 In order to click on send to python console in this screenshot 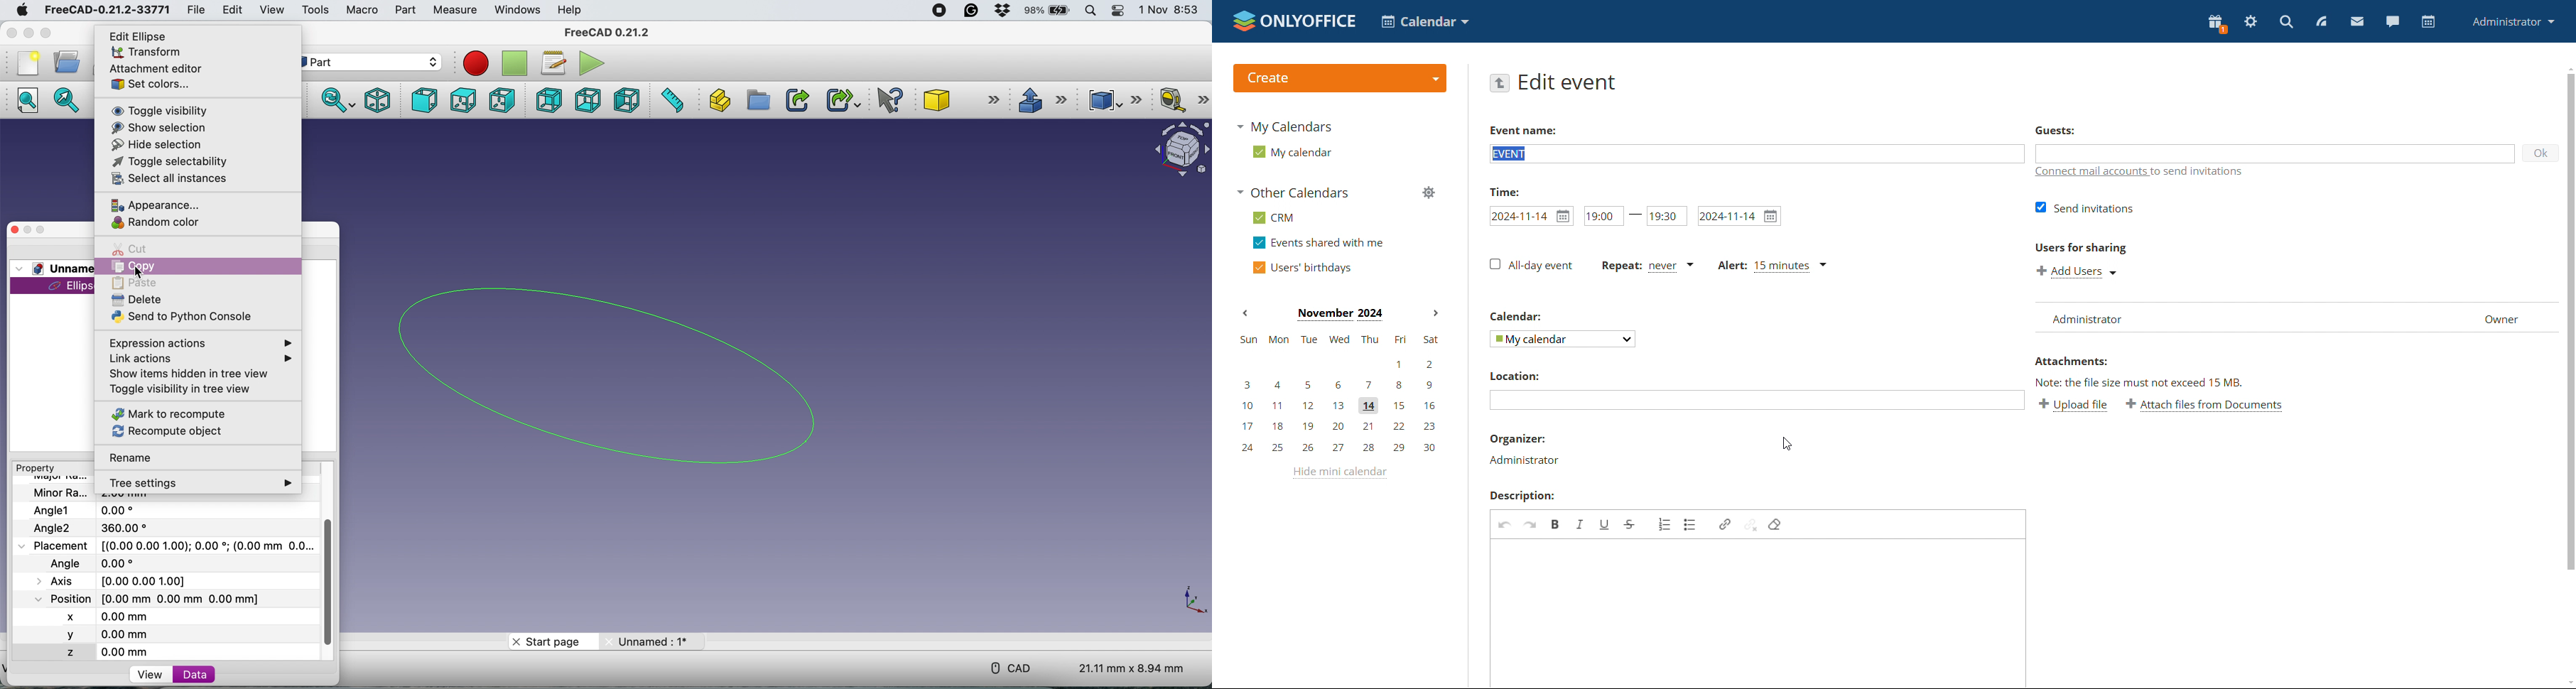, I will do `click(182, 319)`.